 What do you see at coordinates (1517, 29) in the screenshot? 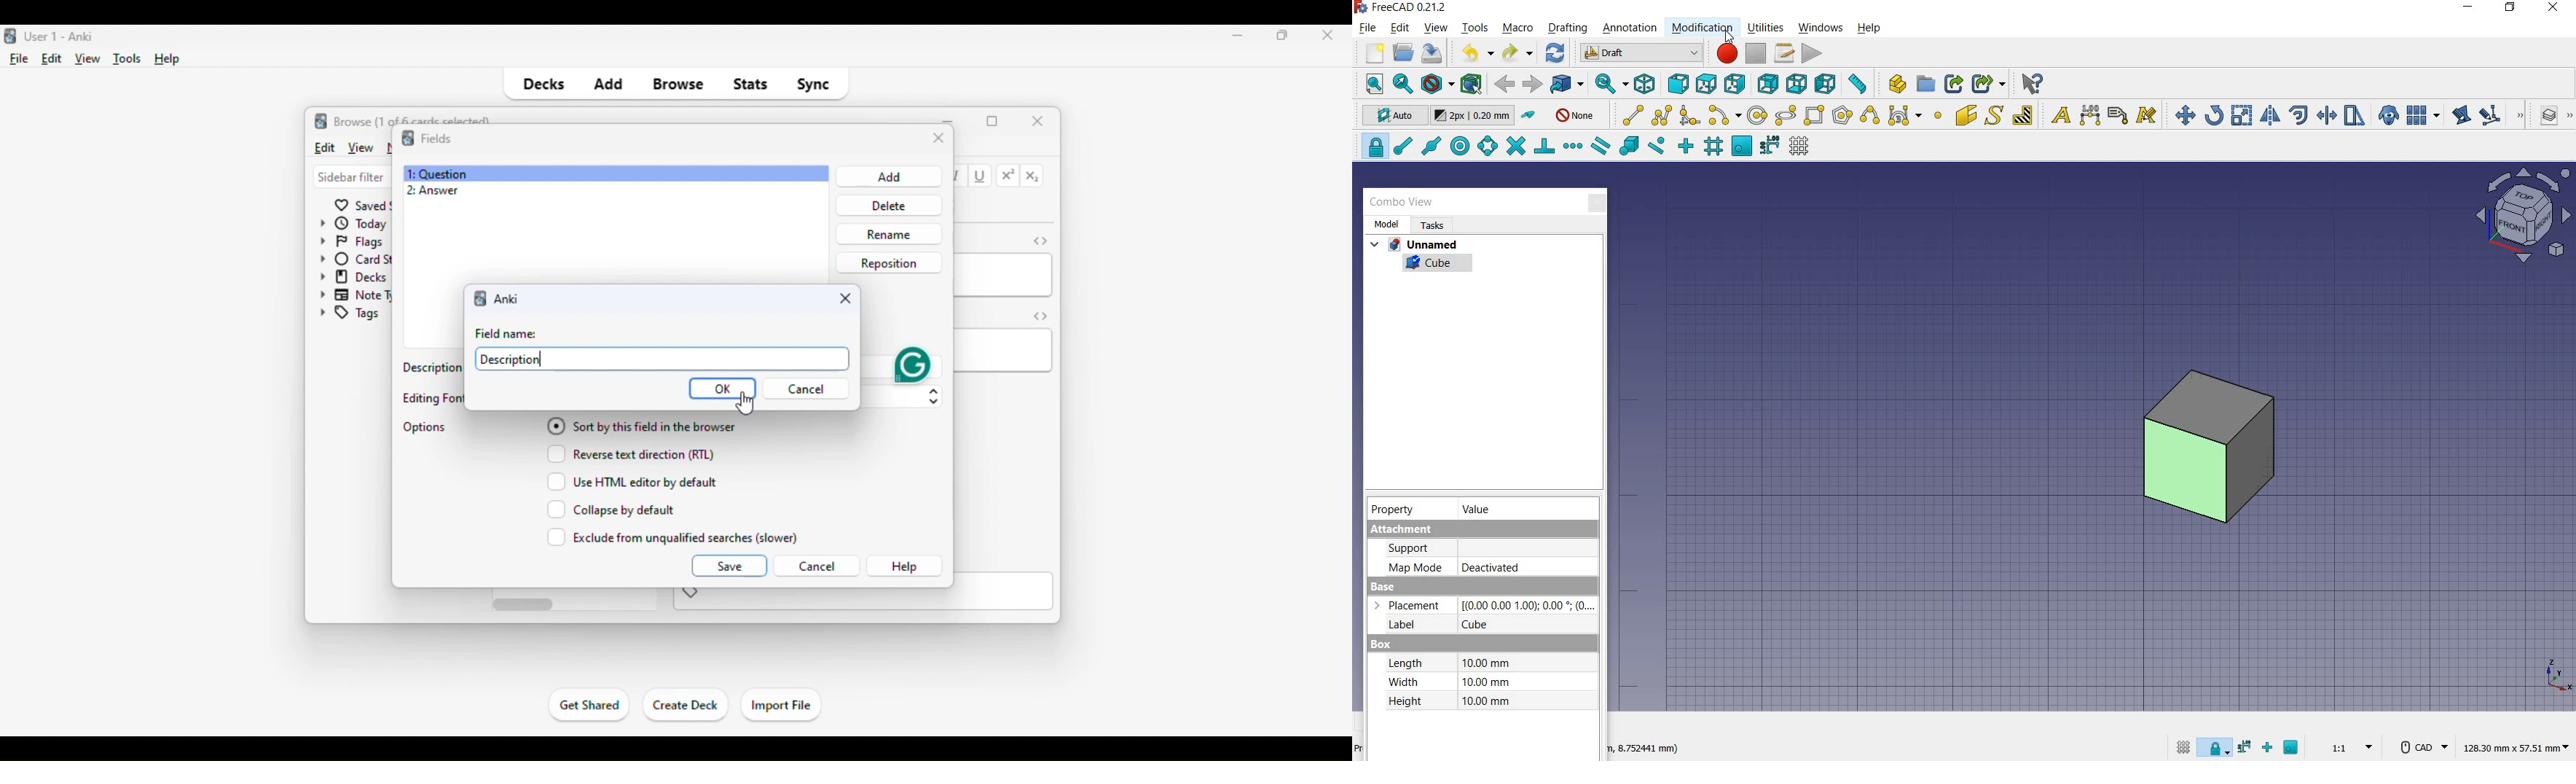
I see `macro` at bounding box center [1517, 29].